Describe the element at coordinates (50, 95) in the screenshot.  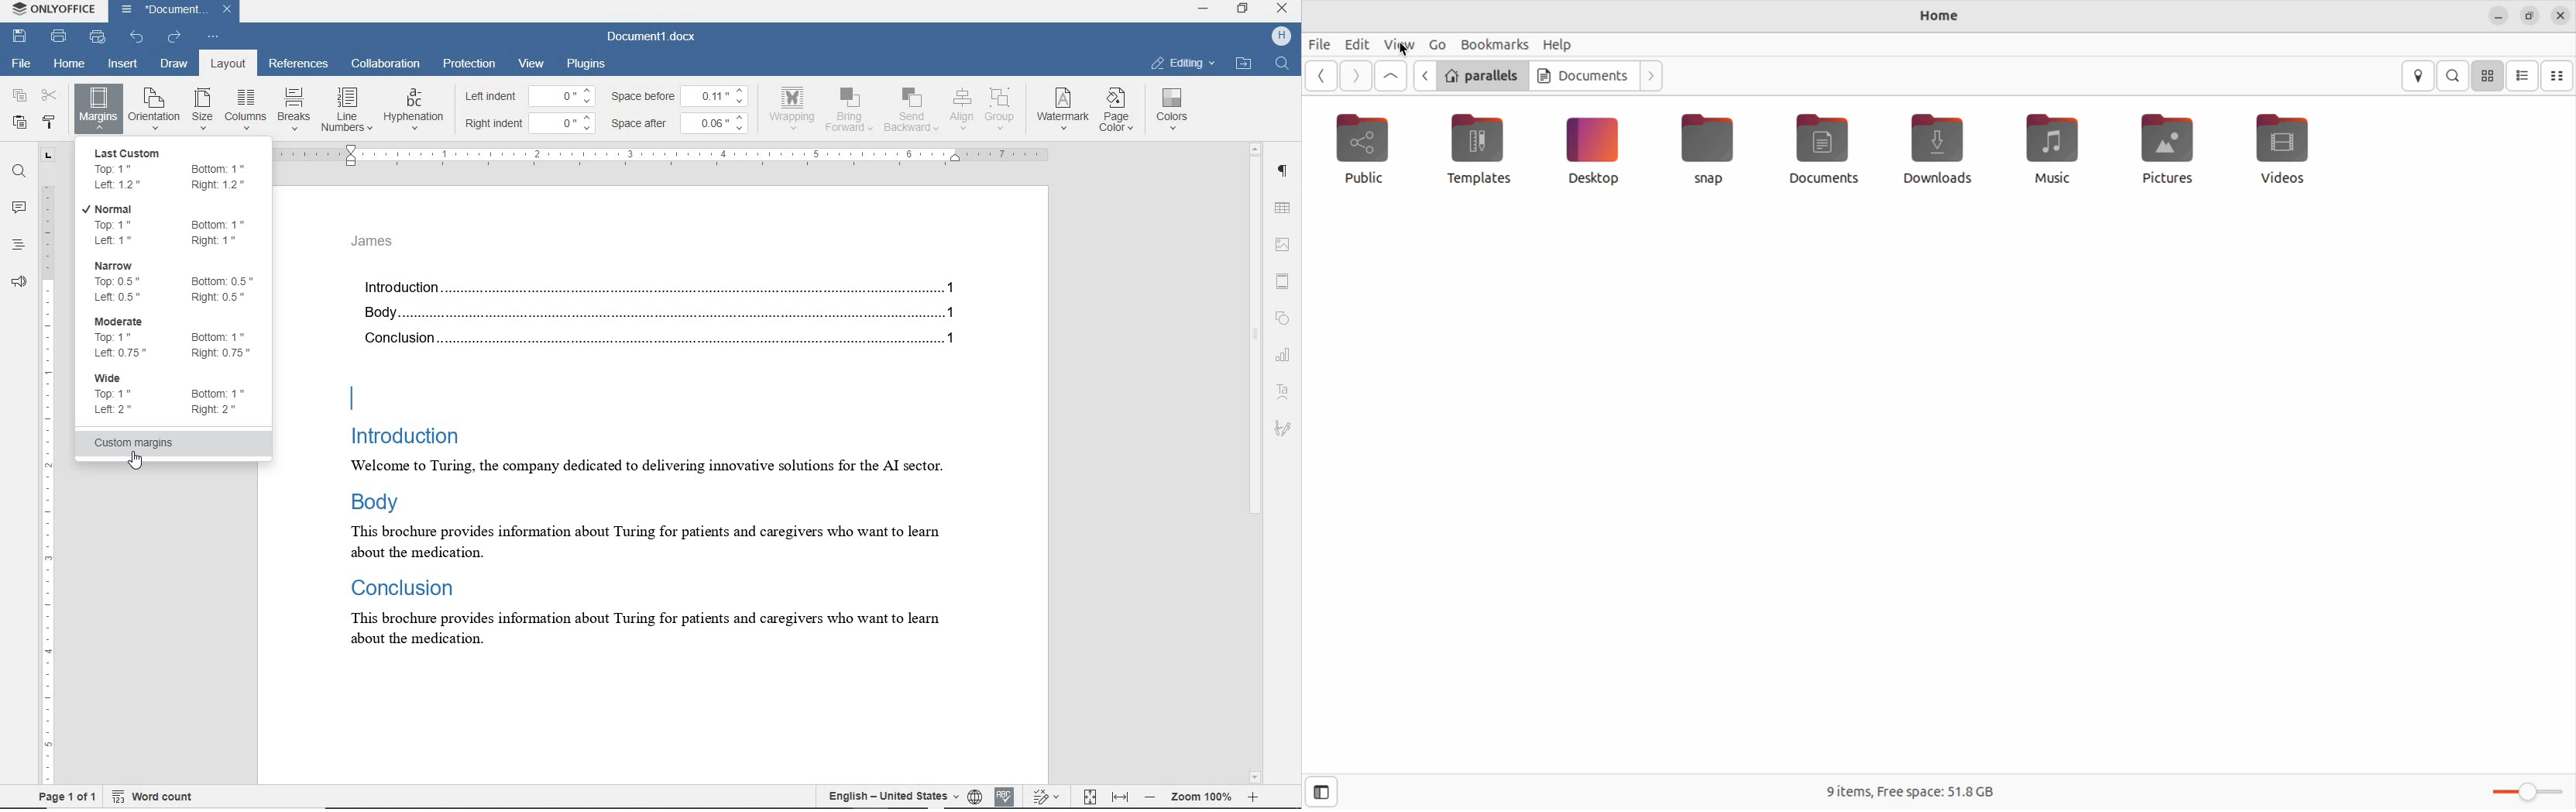
I see `cut` at that location.